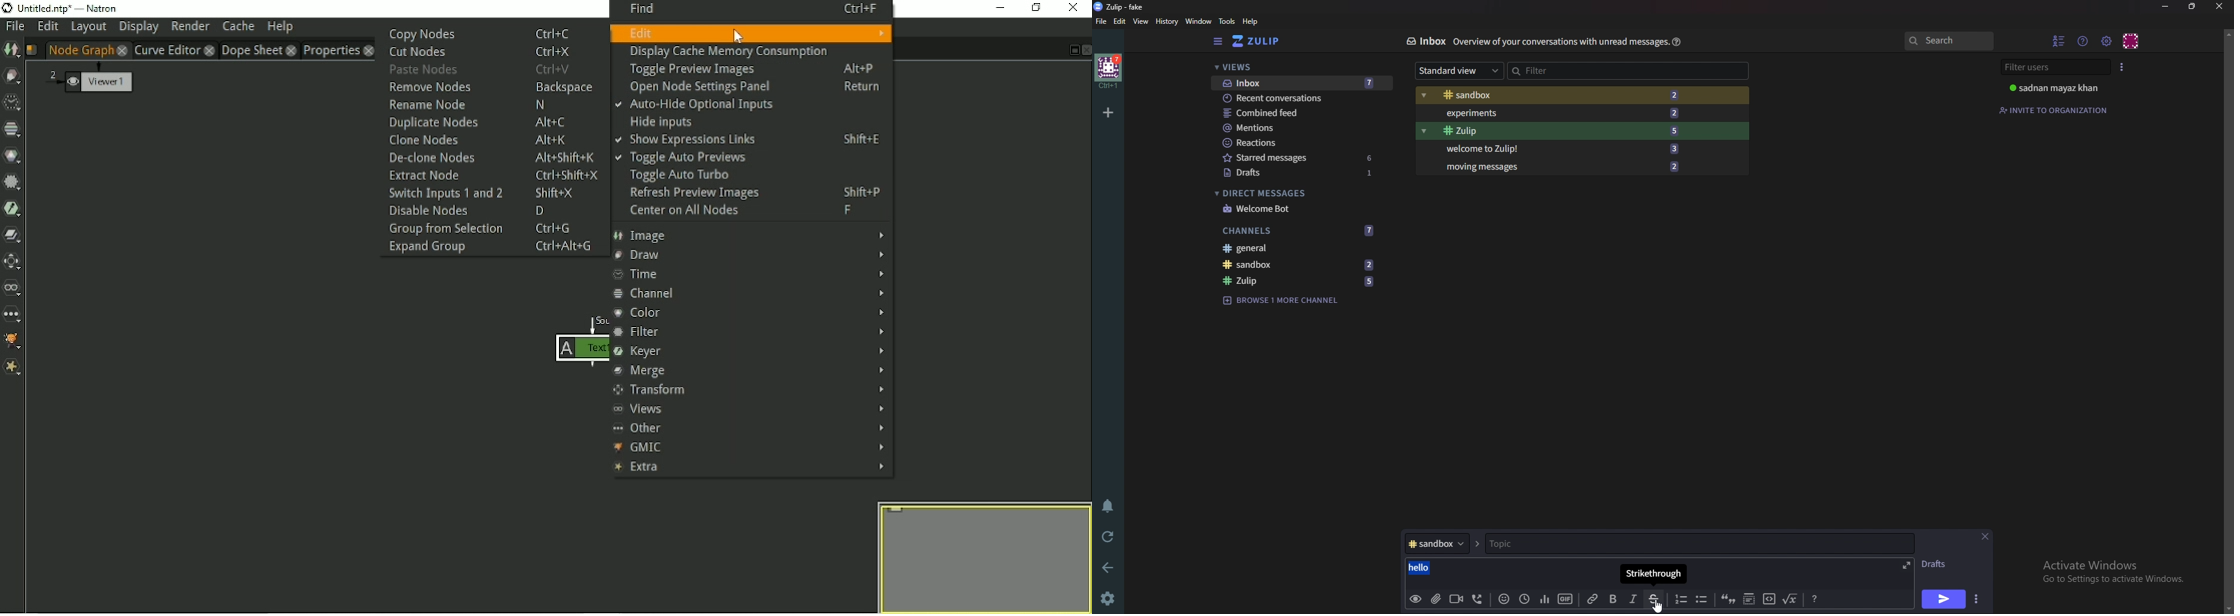 This screenshot has width=2240, height=616. What do you see at coordinates (1456, 601) in the screenshot?
I see `Video call` at bounding box center [1456, 601].